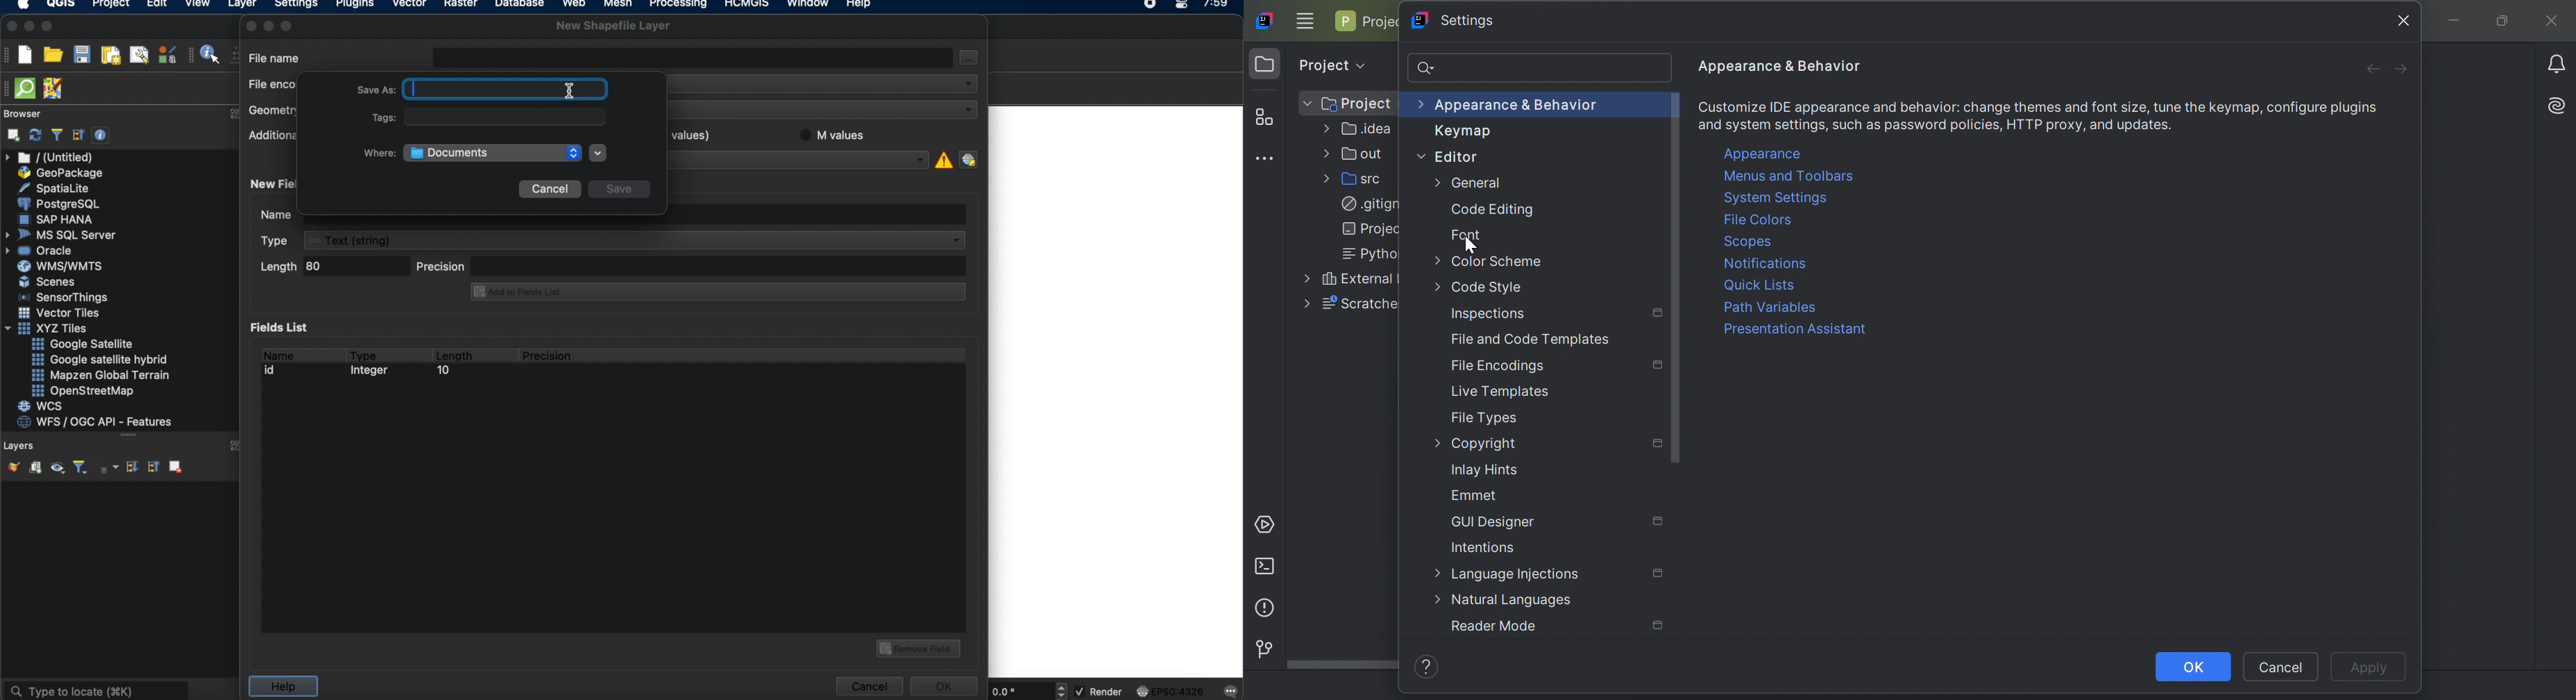 The height and width of the screenshot is (700, 2576). Describe the element at coordinates (1268, 523) in the screenshot. I see `Services` at that location.